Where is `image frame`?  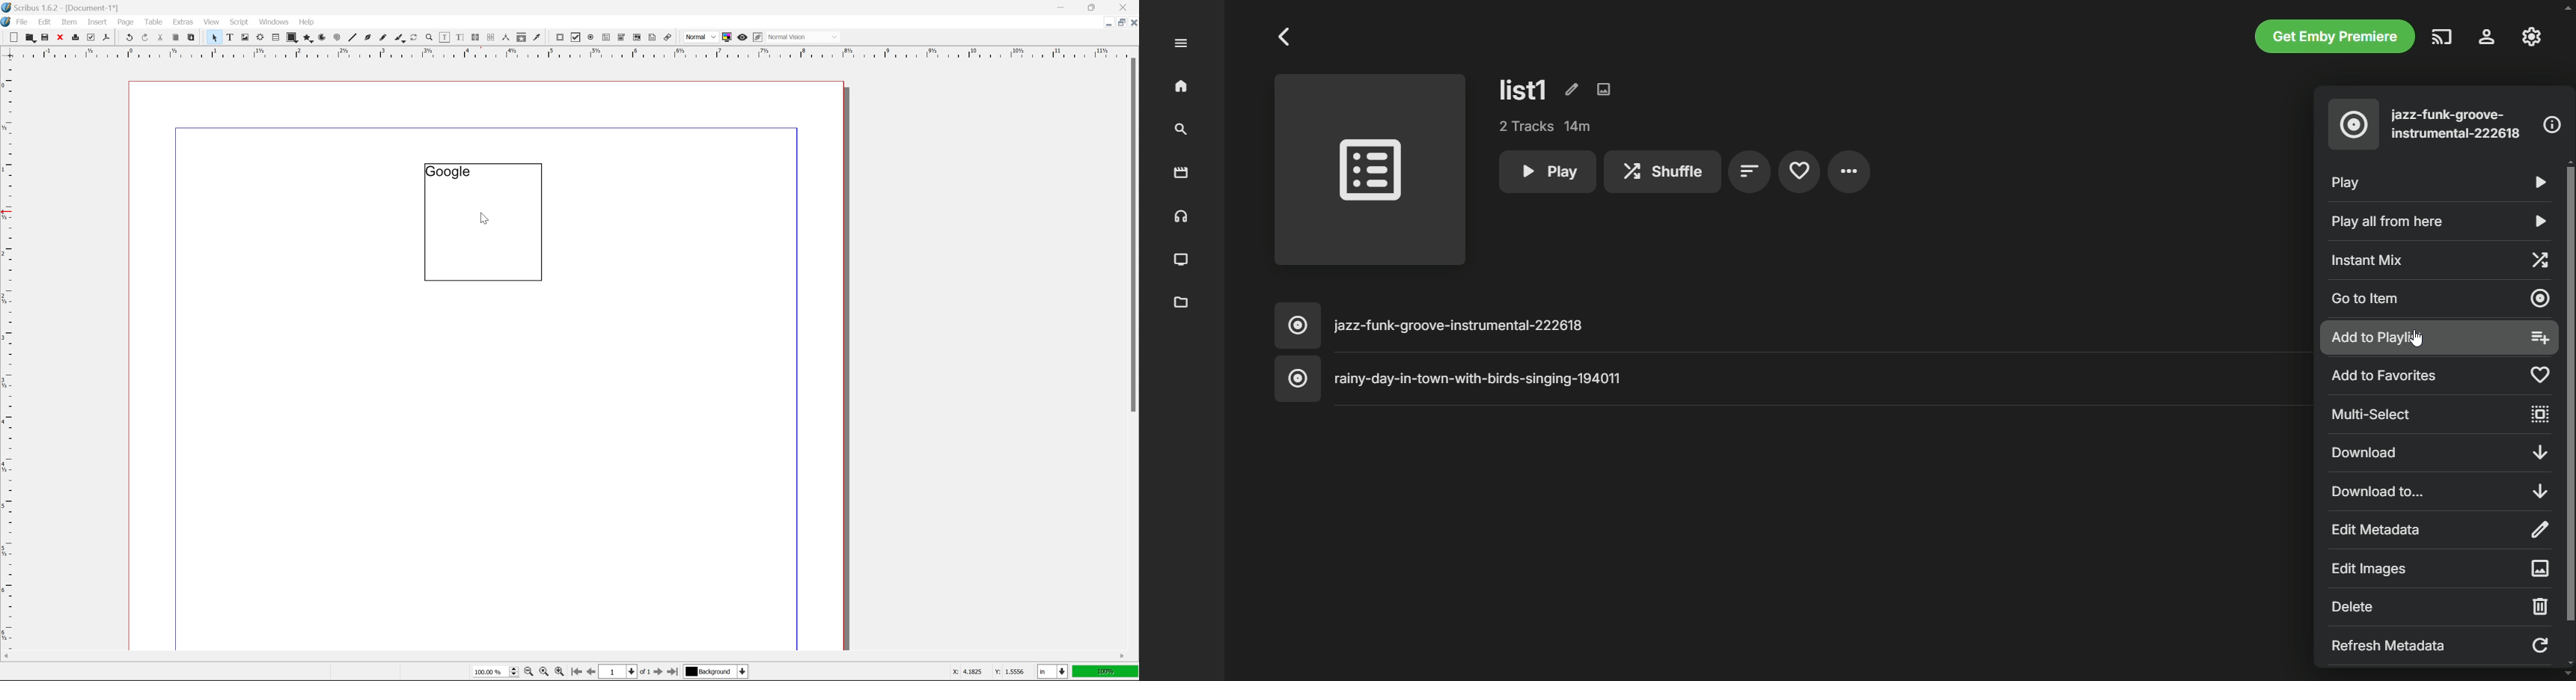
image frame is located at coordinates (245, 38).